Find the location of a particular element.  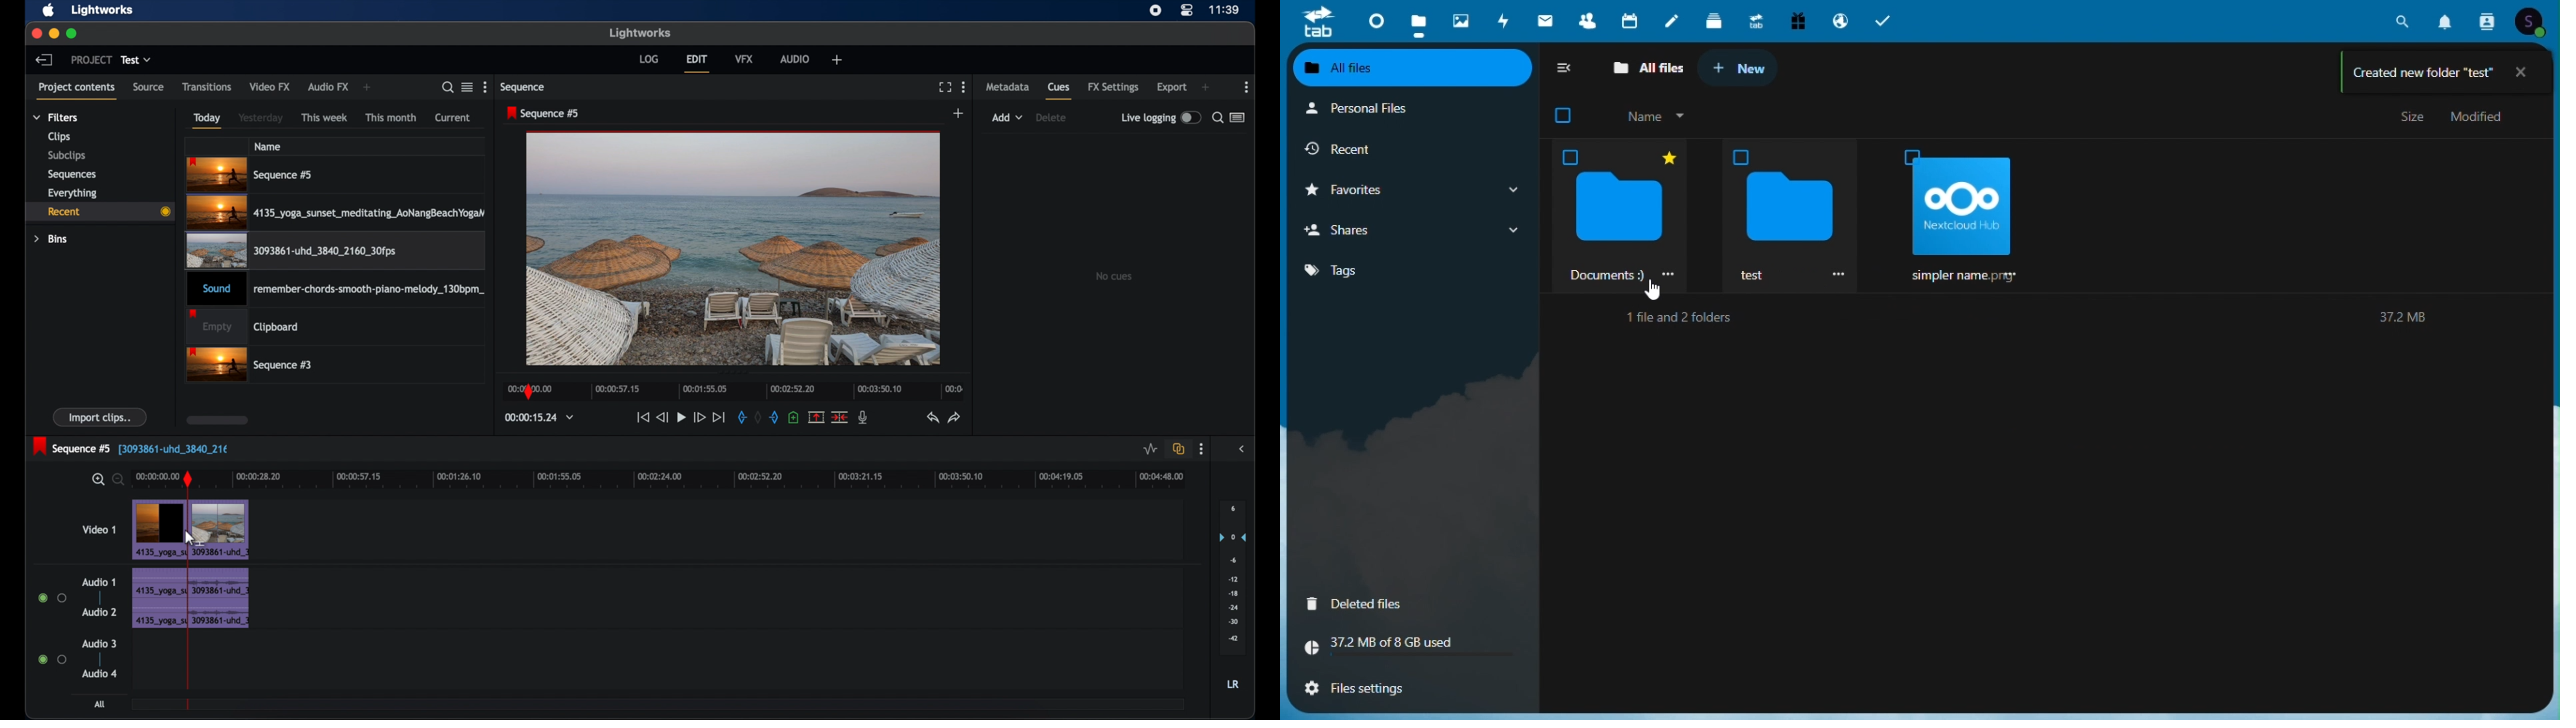

timeline scale is located at coordinates (667, 480).